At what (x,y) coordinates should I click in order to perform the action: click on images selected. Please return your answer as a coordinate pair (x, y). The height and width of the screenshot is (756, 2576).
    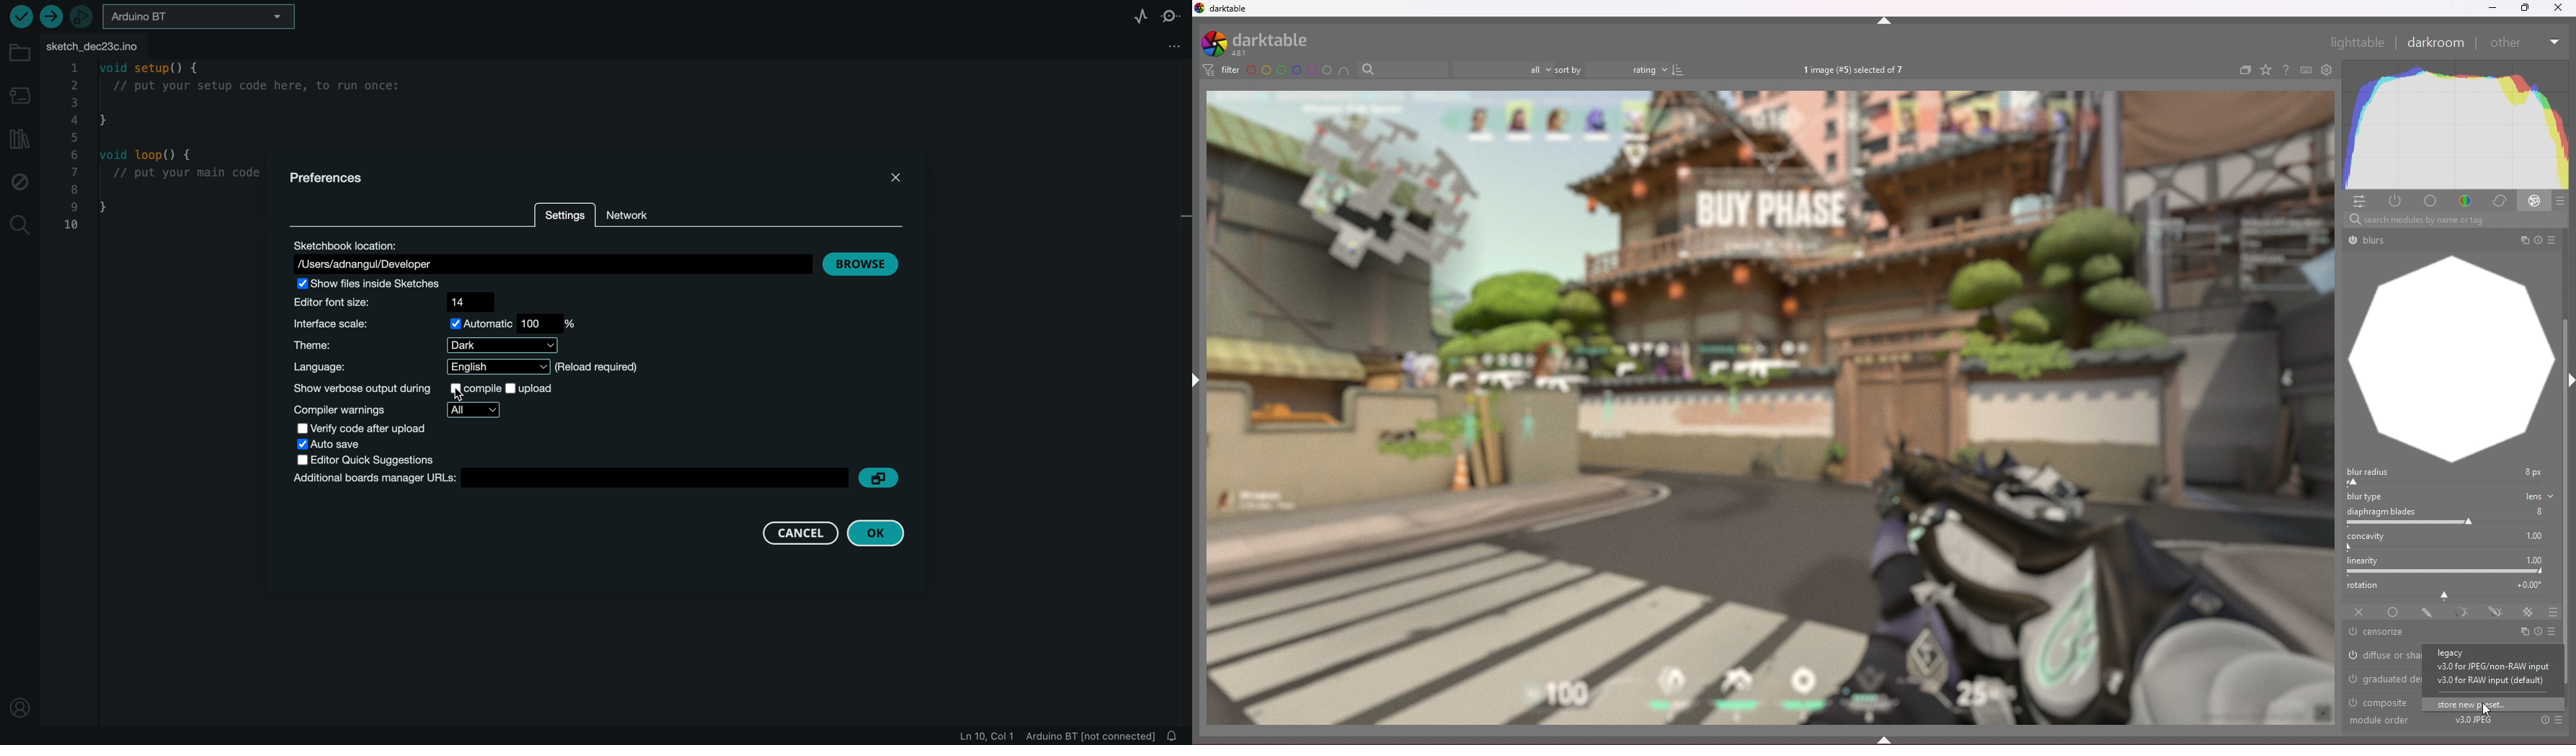
    Looking at the image, I should click on (1855, 69).